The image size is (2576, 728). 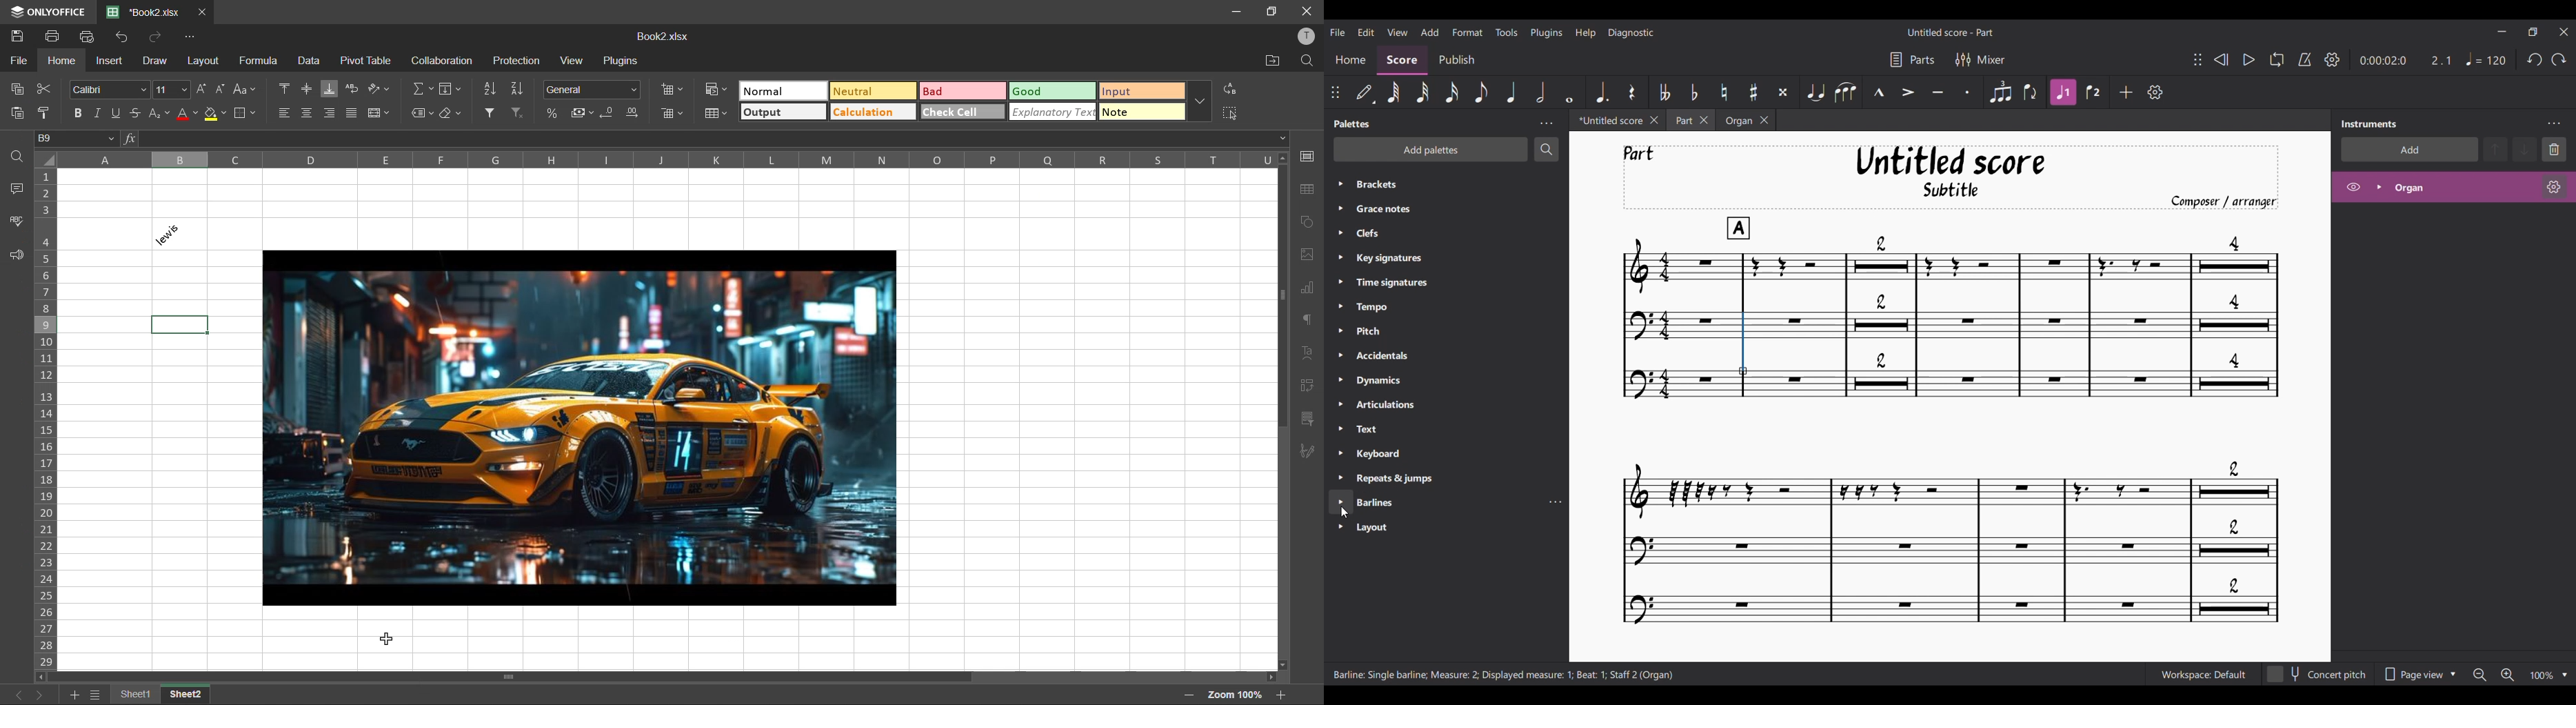 What do you see at coordinates (17, 91) in the screenshot?
I see `copy` at bounding box center [17, 91].